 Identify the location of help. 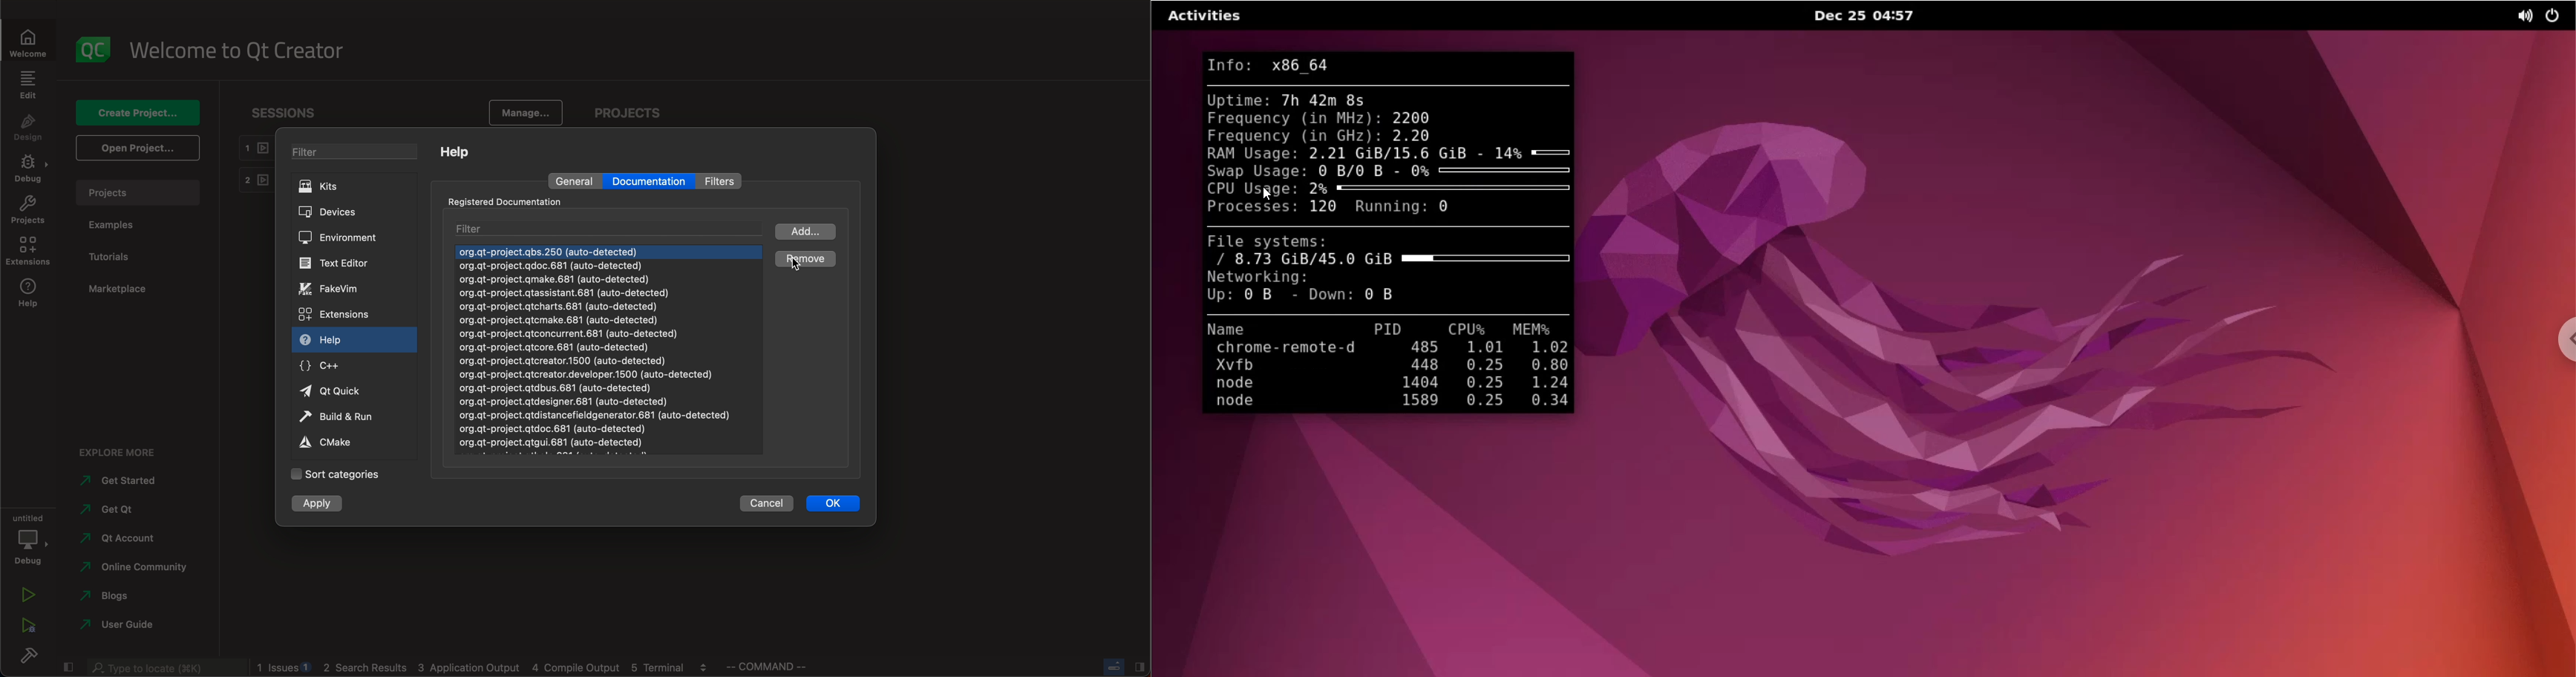
(332, 340).